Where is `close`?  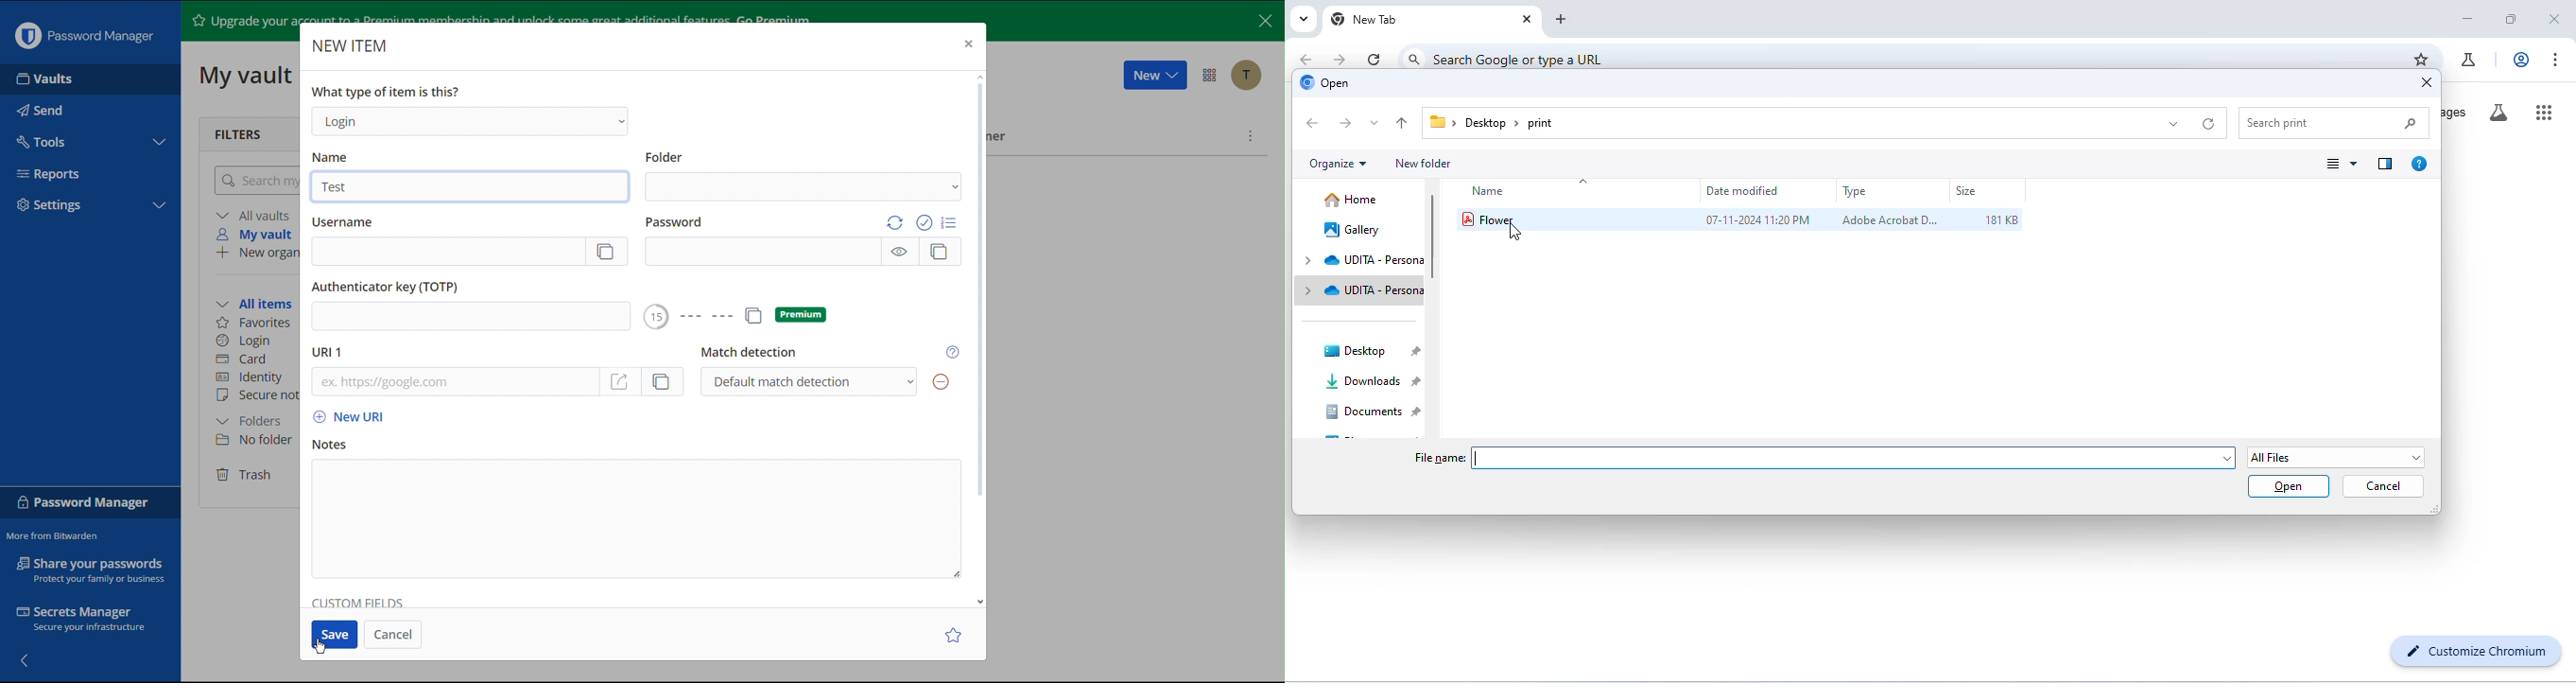
close is located at coordinates (2556, 18).